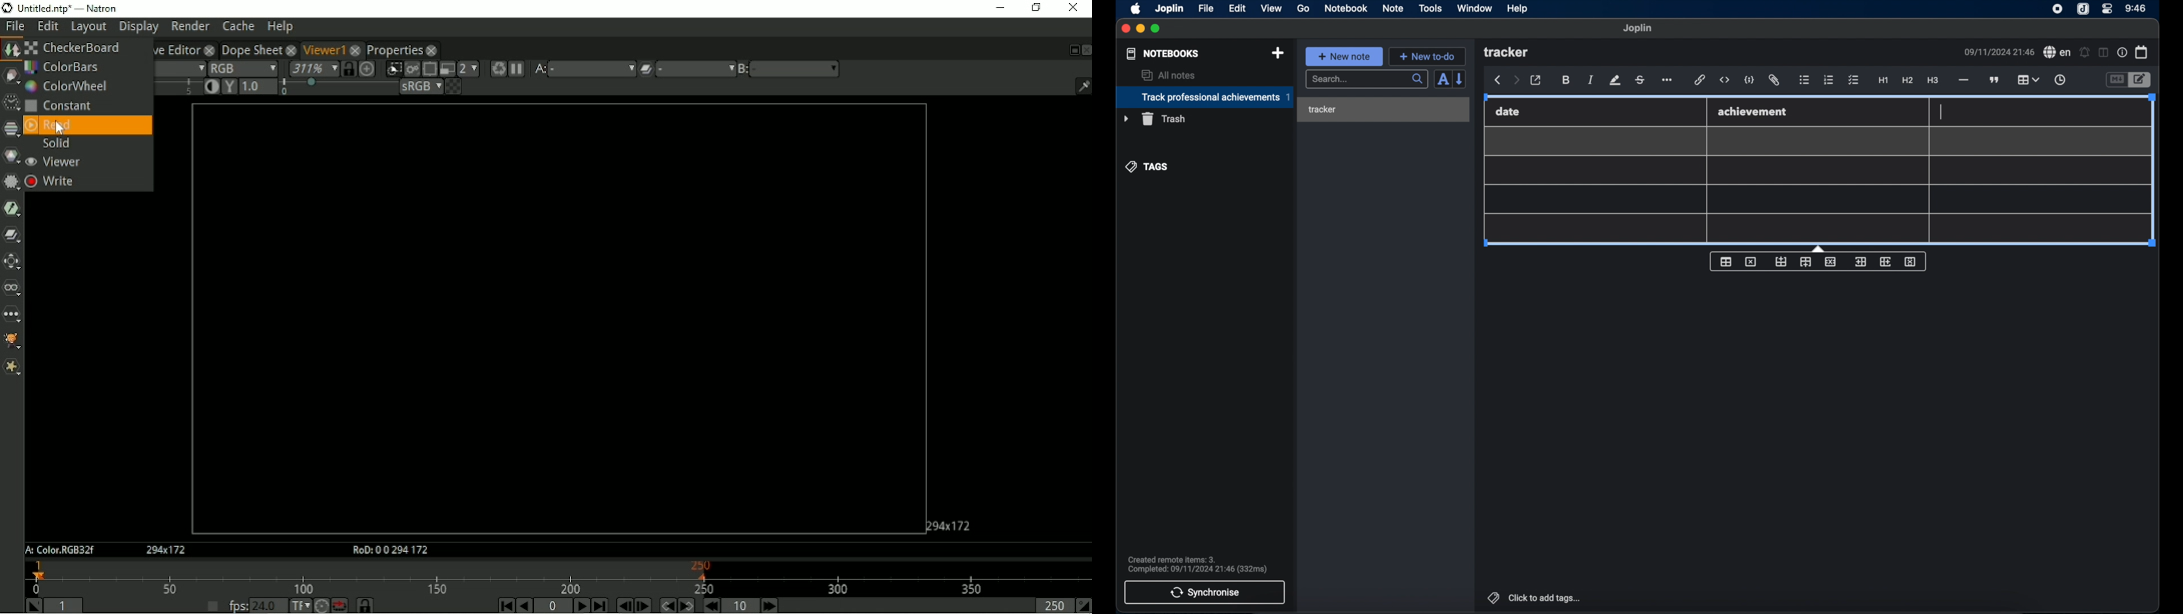 Image resolution: width=2184 pixels, height=616 pixels. I want to click on date and time, so click(1999, 52).